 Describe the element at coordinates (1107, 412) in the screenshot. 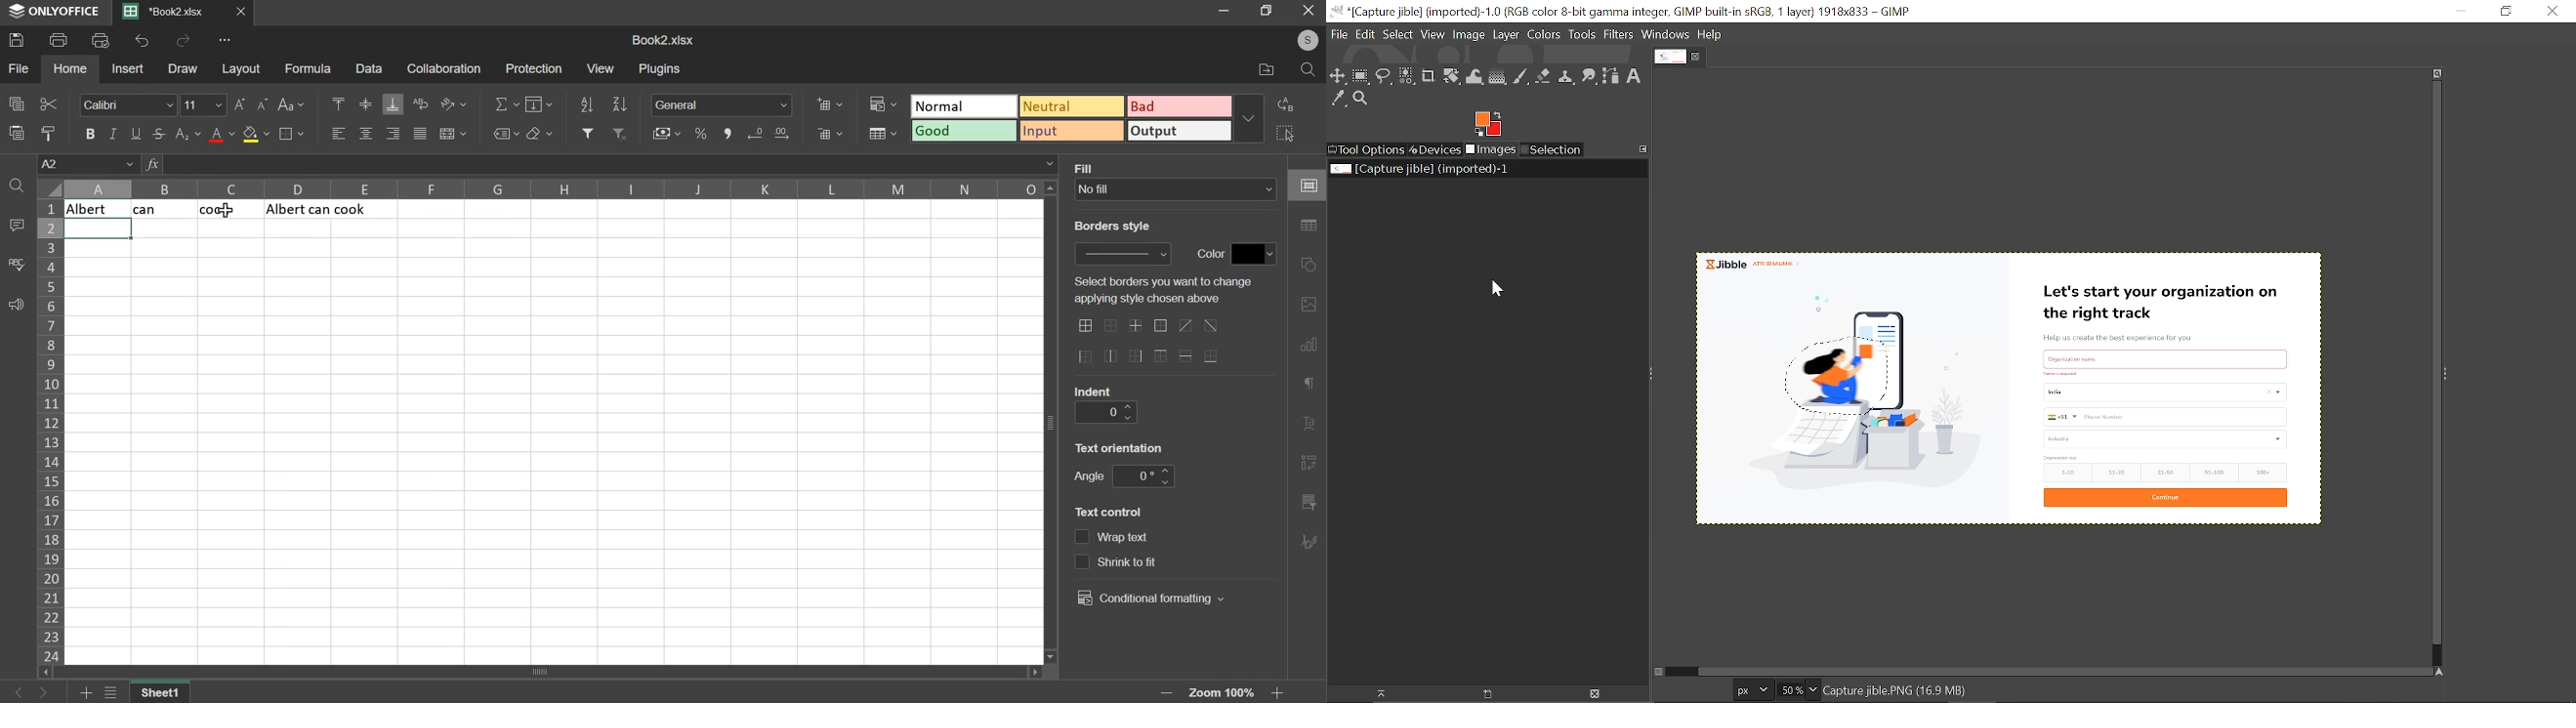

I see `indent` at that location.